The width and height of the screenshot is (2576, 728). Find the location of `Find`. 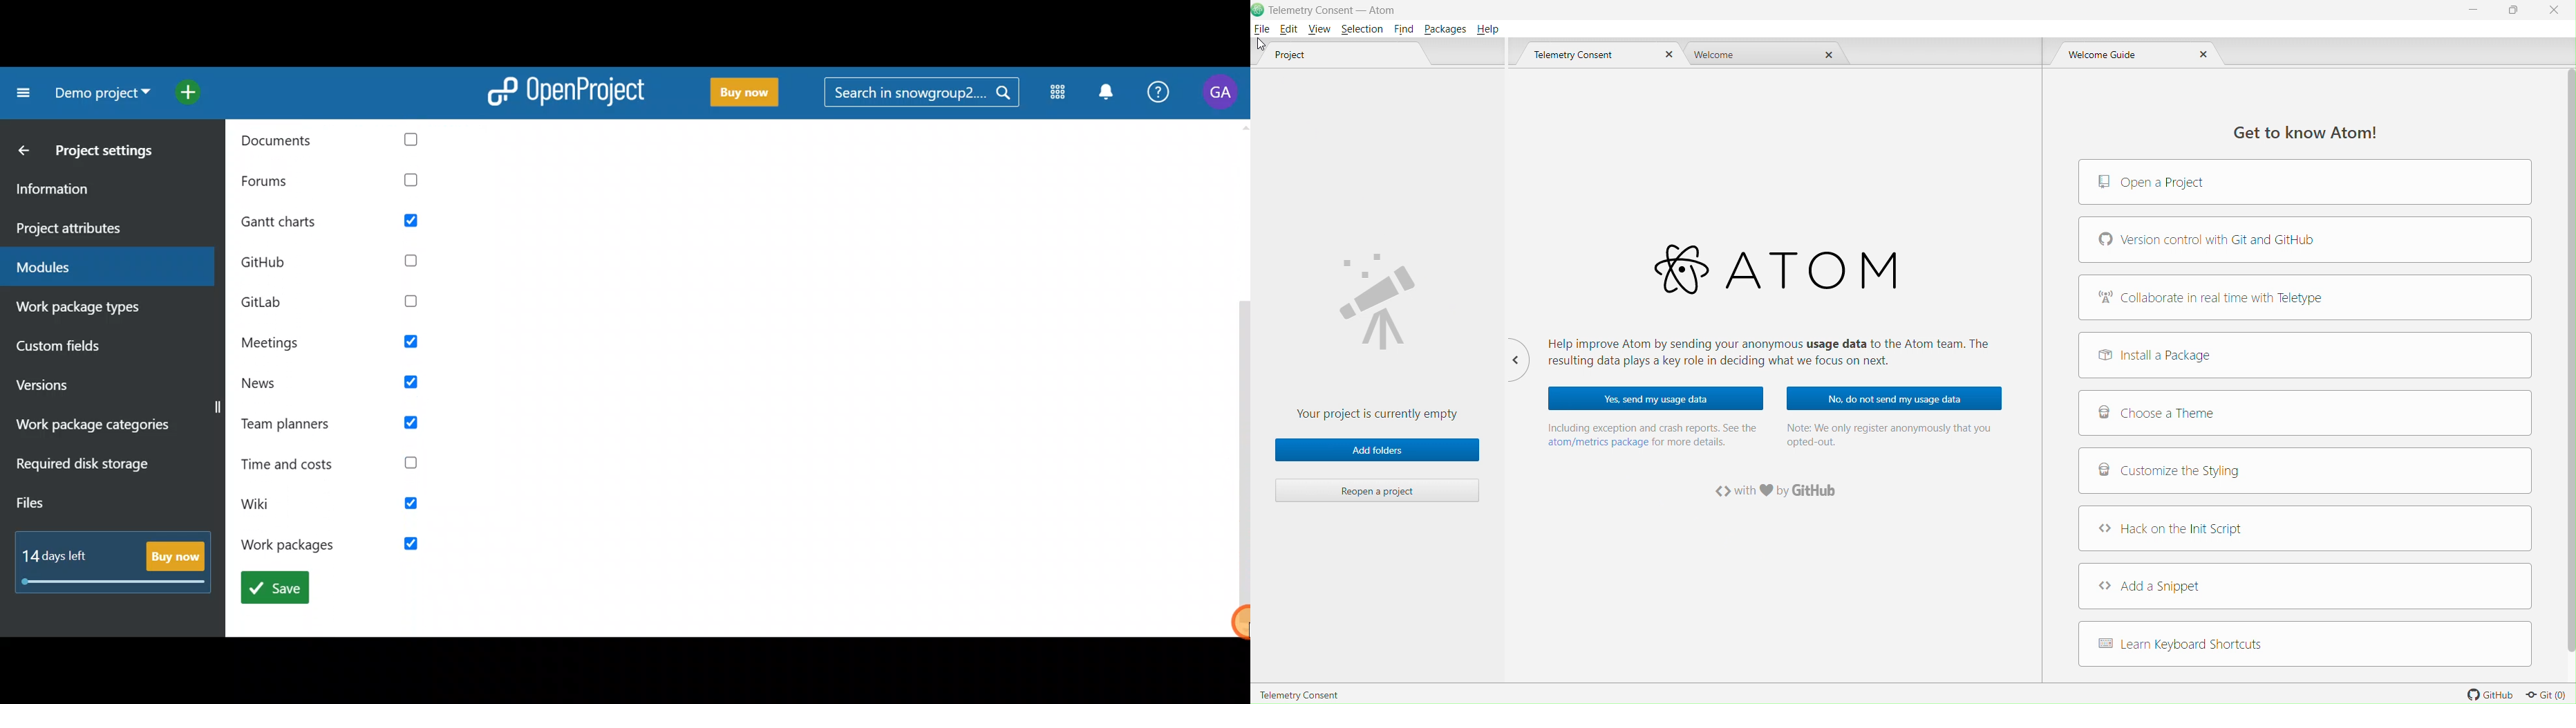

Find is located at coordinates (1402, 29).